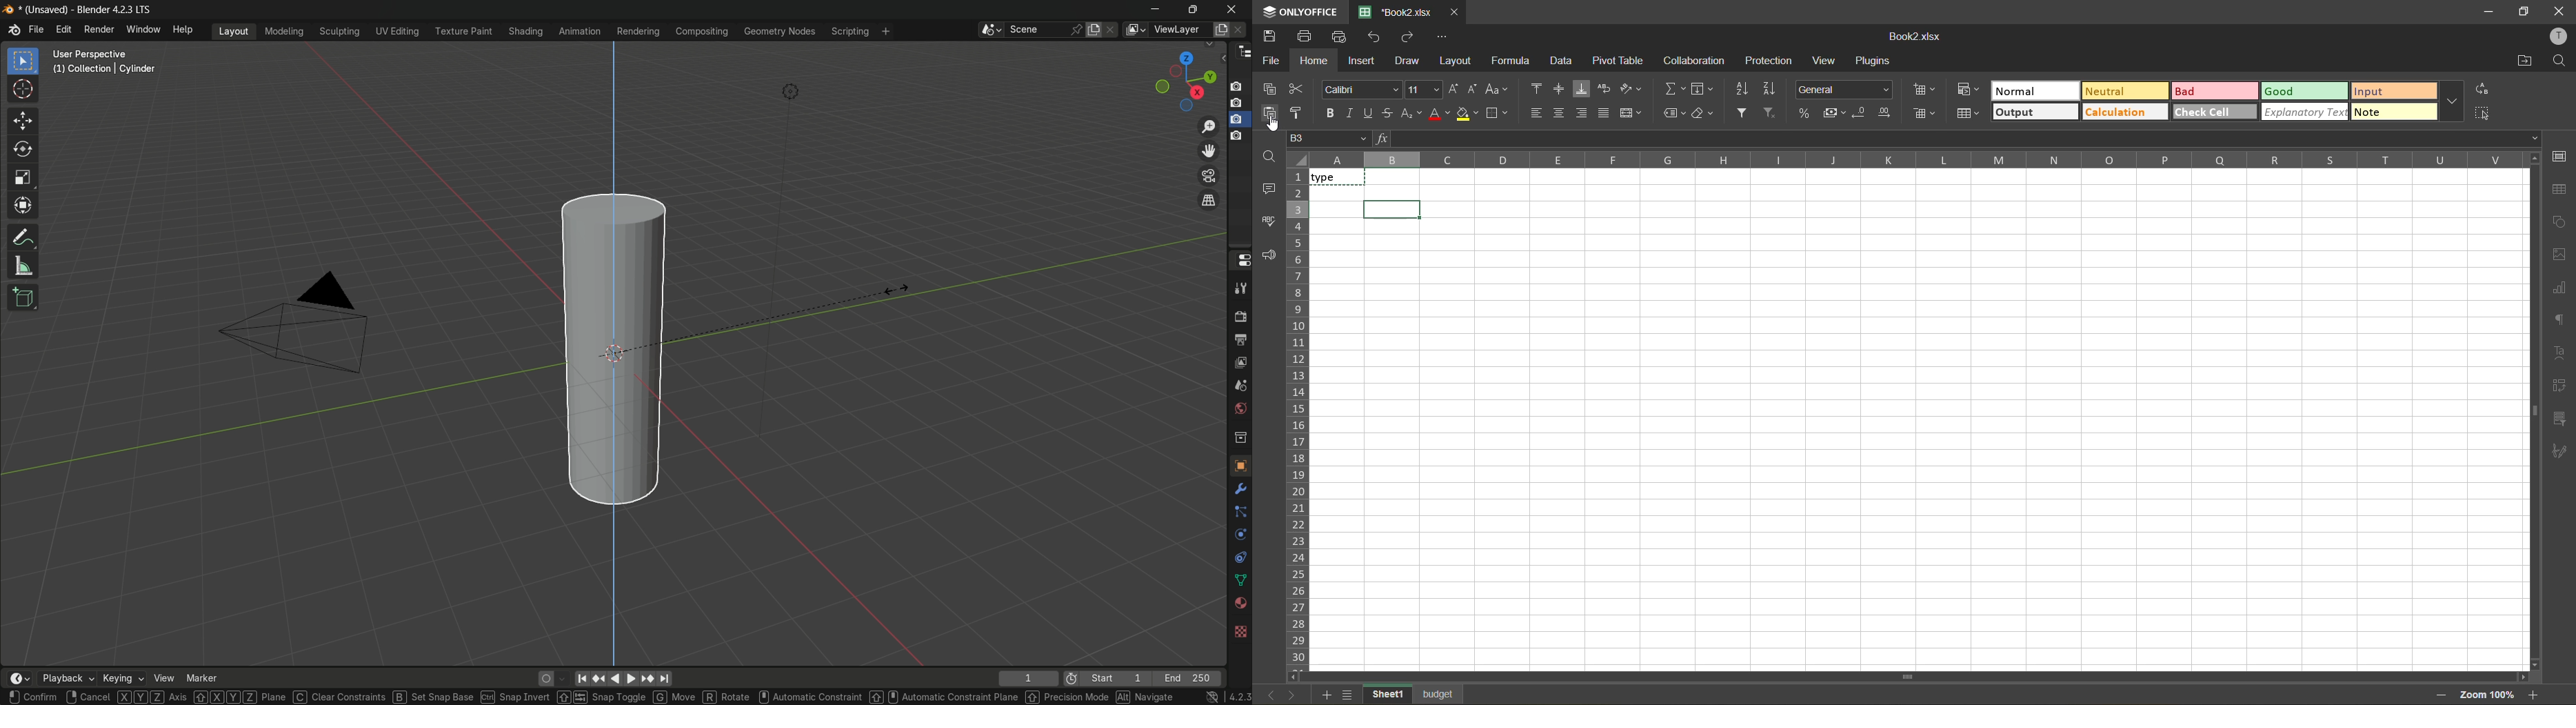 The height and width of the screenshot is (728, 2576). What do you see at coordinates (1914, 161) in the screenshot?
I see `column names` at bounding box center [1914, 161].